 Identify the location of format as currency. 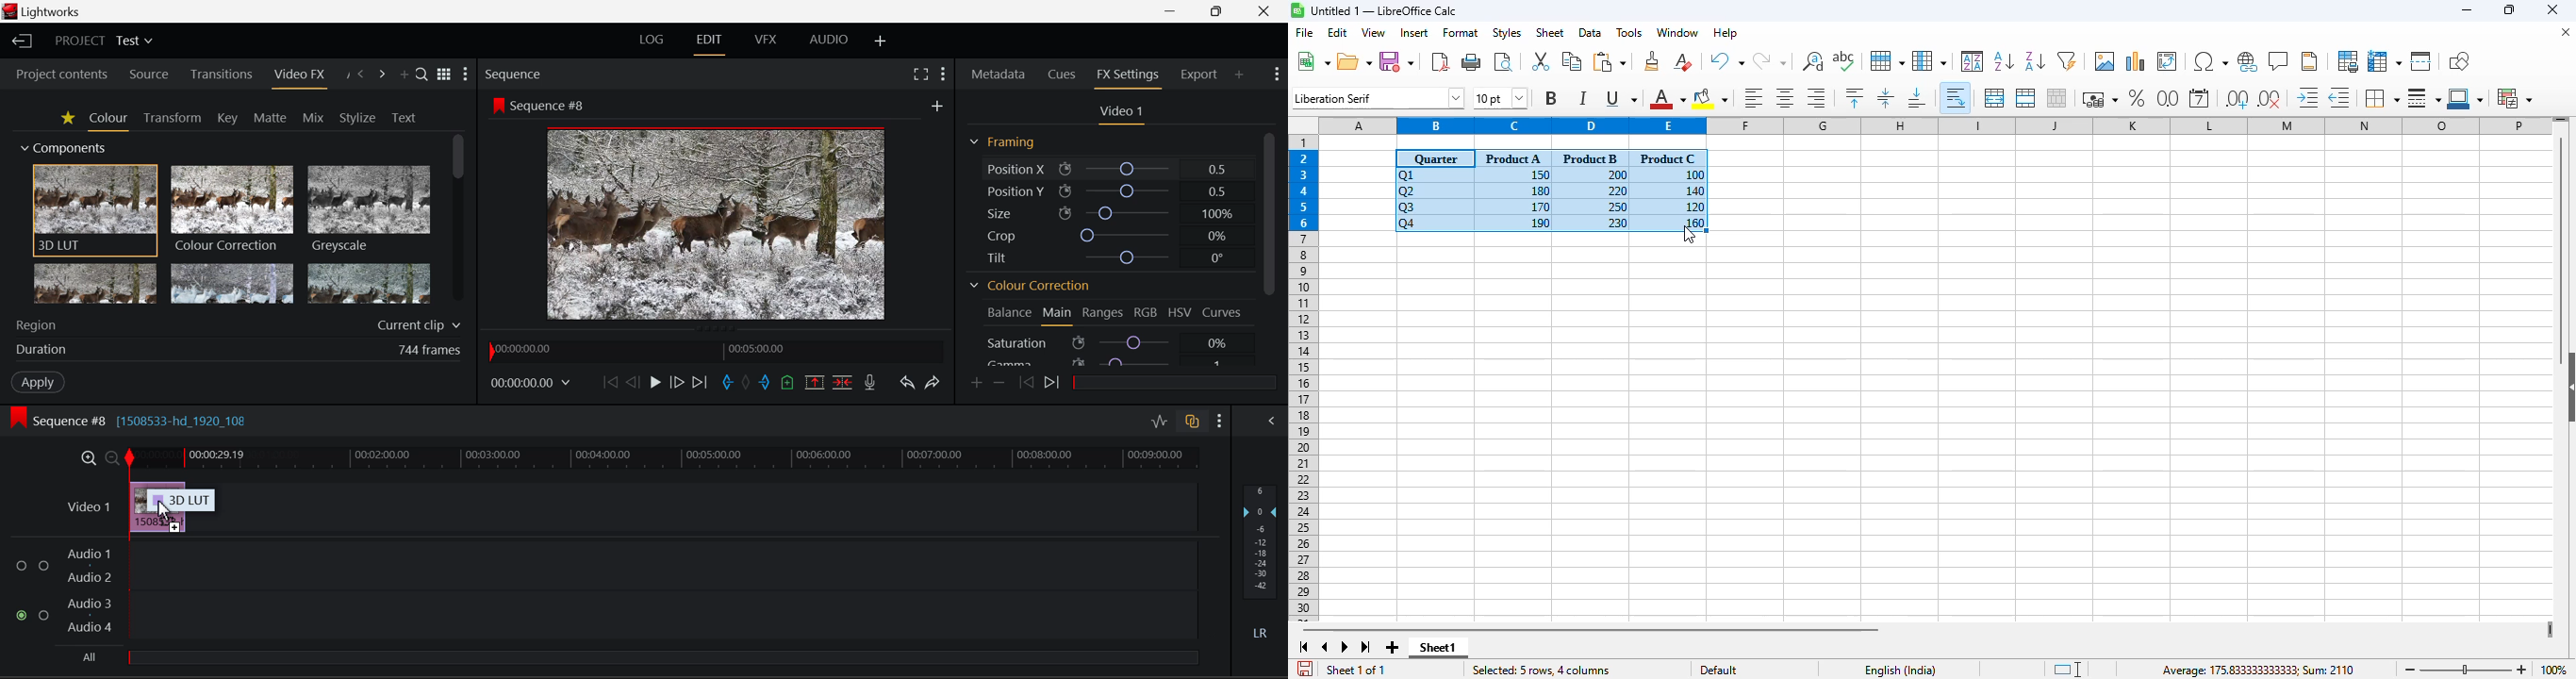
(2099, 99).